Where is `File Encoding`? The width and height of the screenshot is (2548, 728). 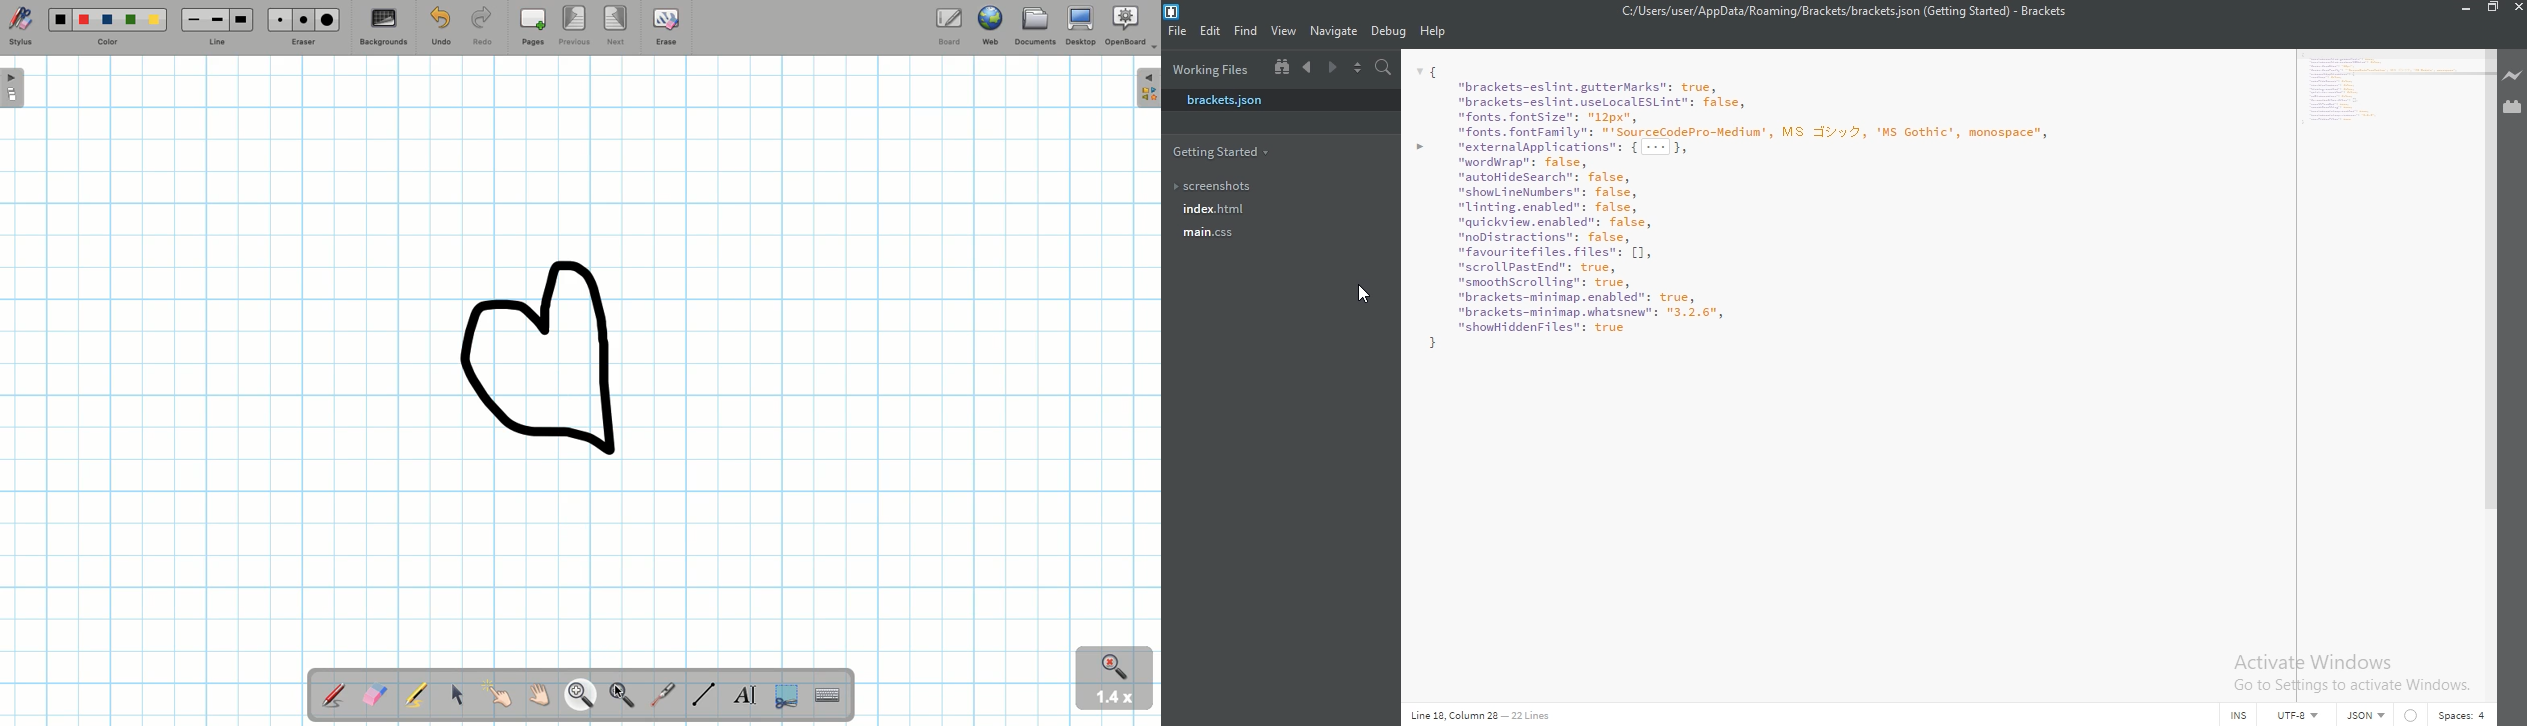
File Encoding is located at coordinates (2301, 716).